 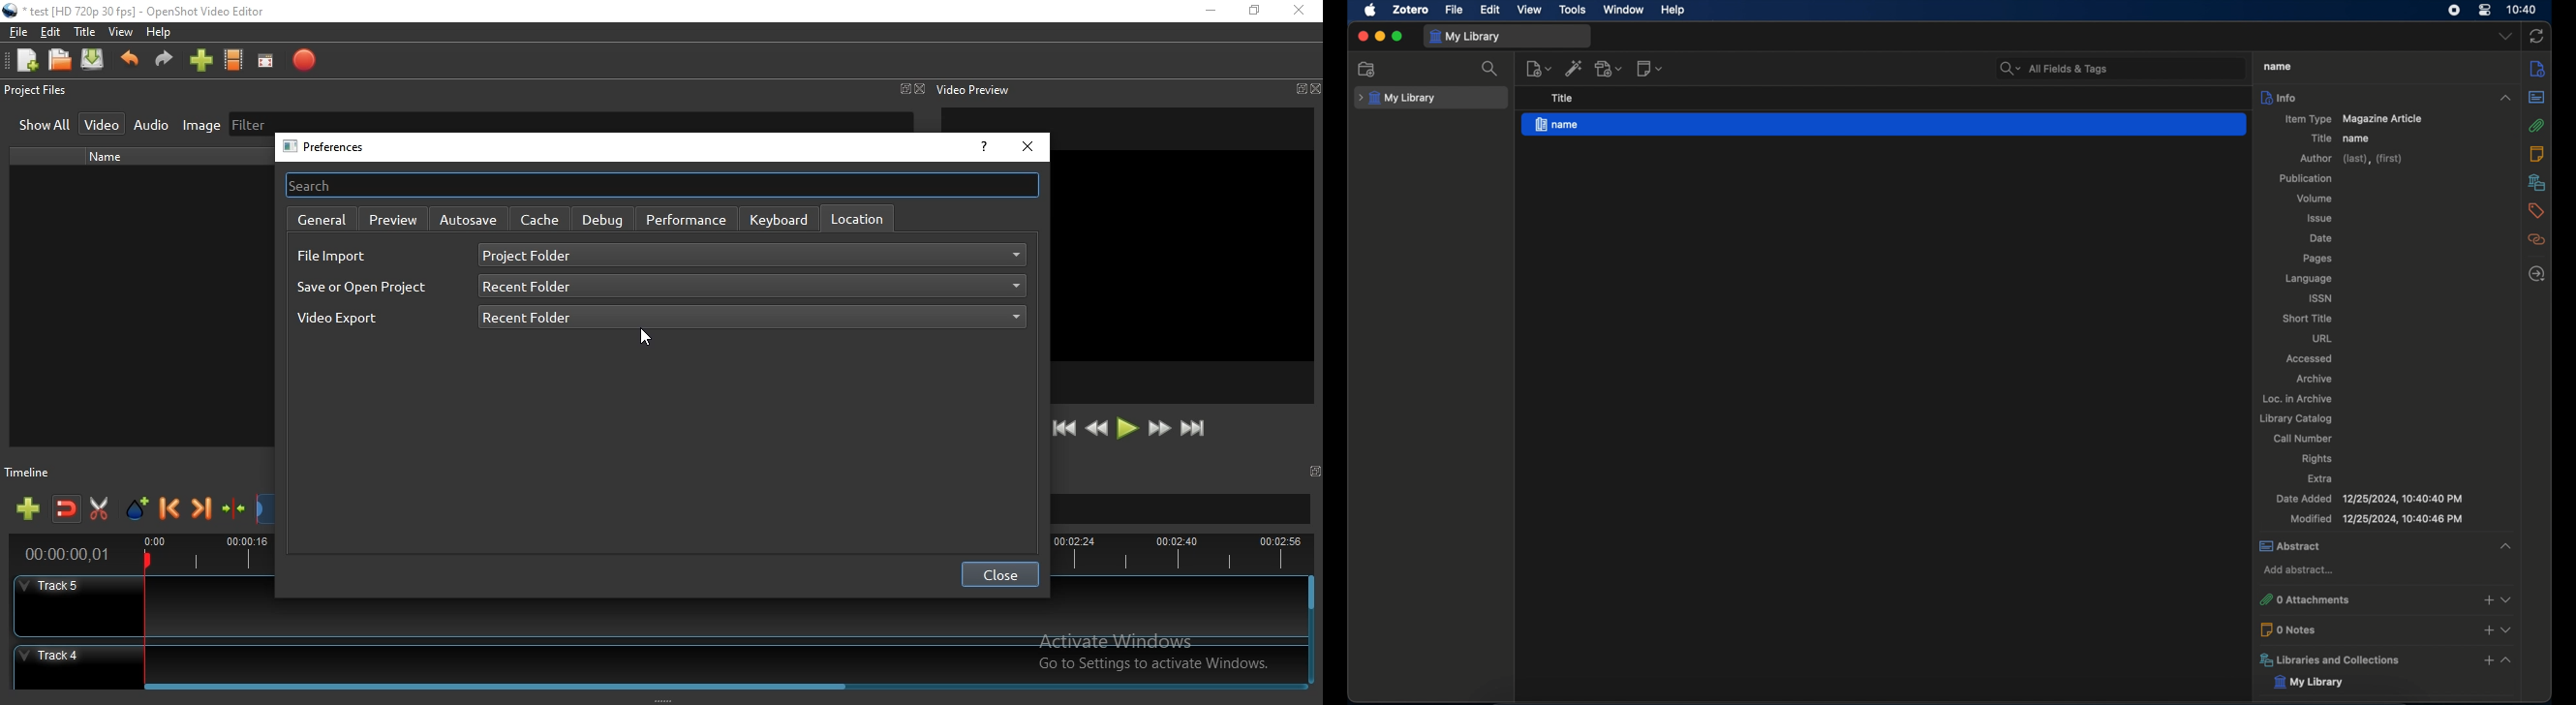 What do you see at coordinates (2295, 418) in the screenshot?
I see `library catalog` at bounding box center [2295, 418].